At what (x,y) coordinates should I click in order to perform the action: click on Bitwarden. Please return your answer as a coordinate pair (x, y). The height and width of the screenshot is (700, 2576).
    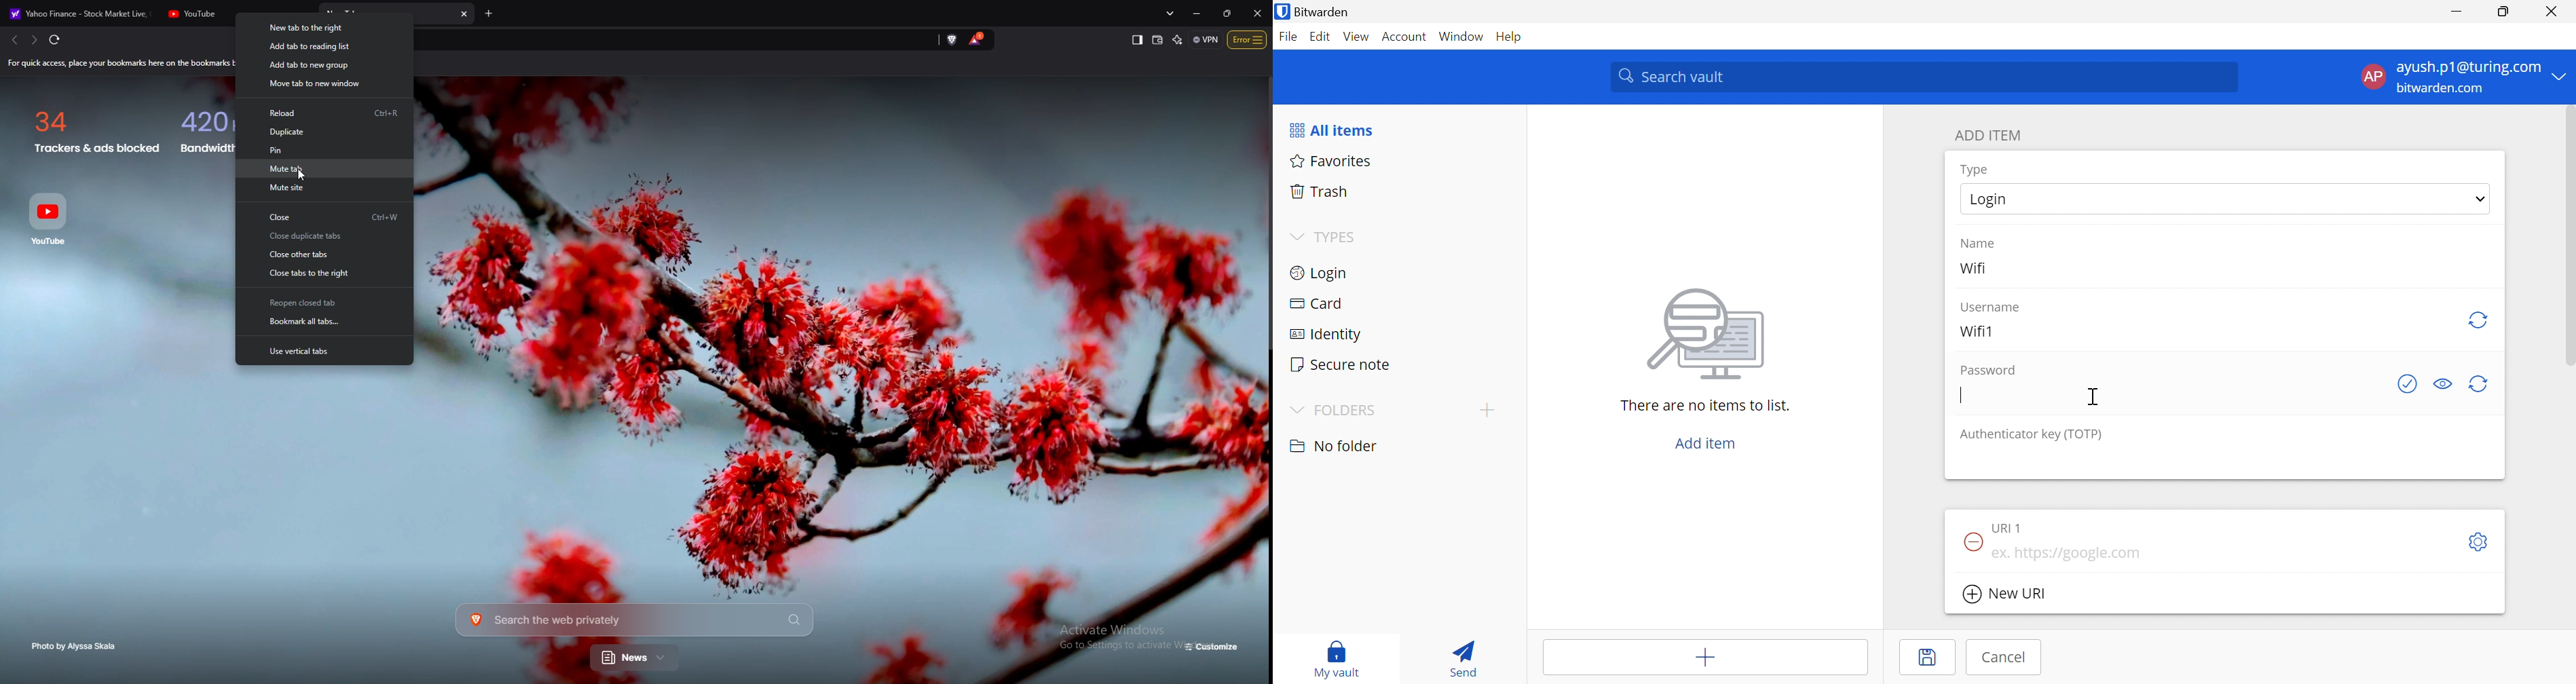
    Looking at the image, I should click on (1314, 12).